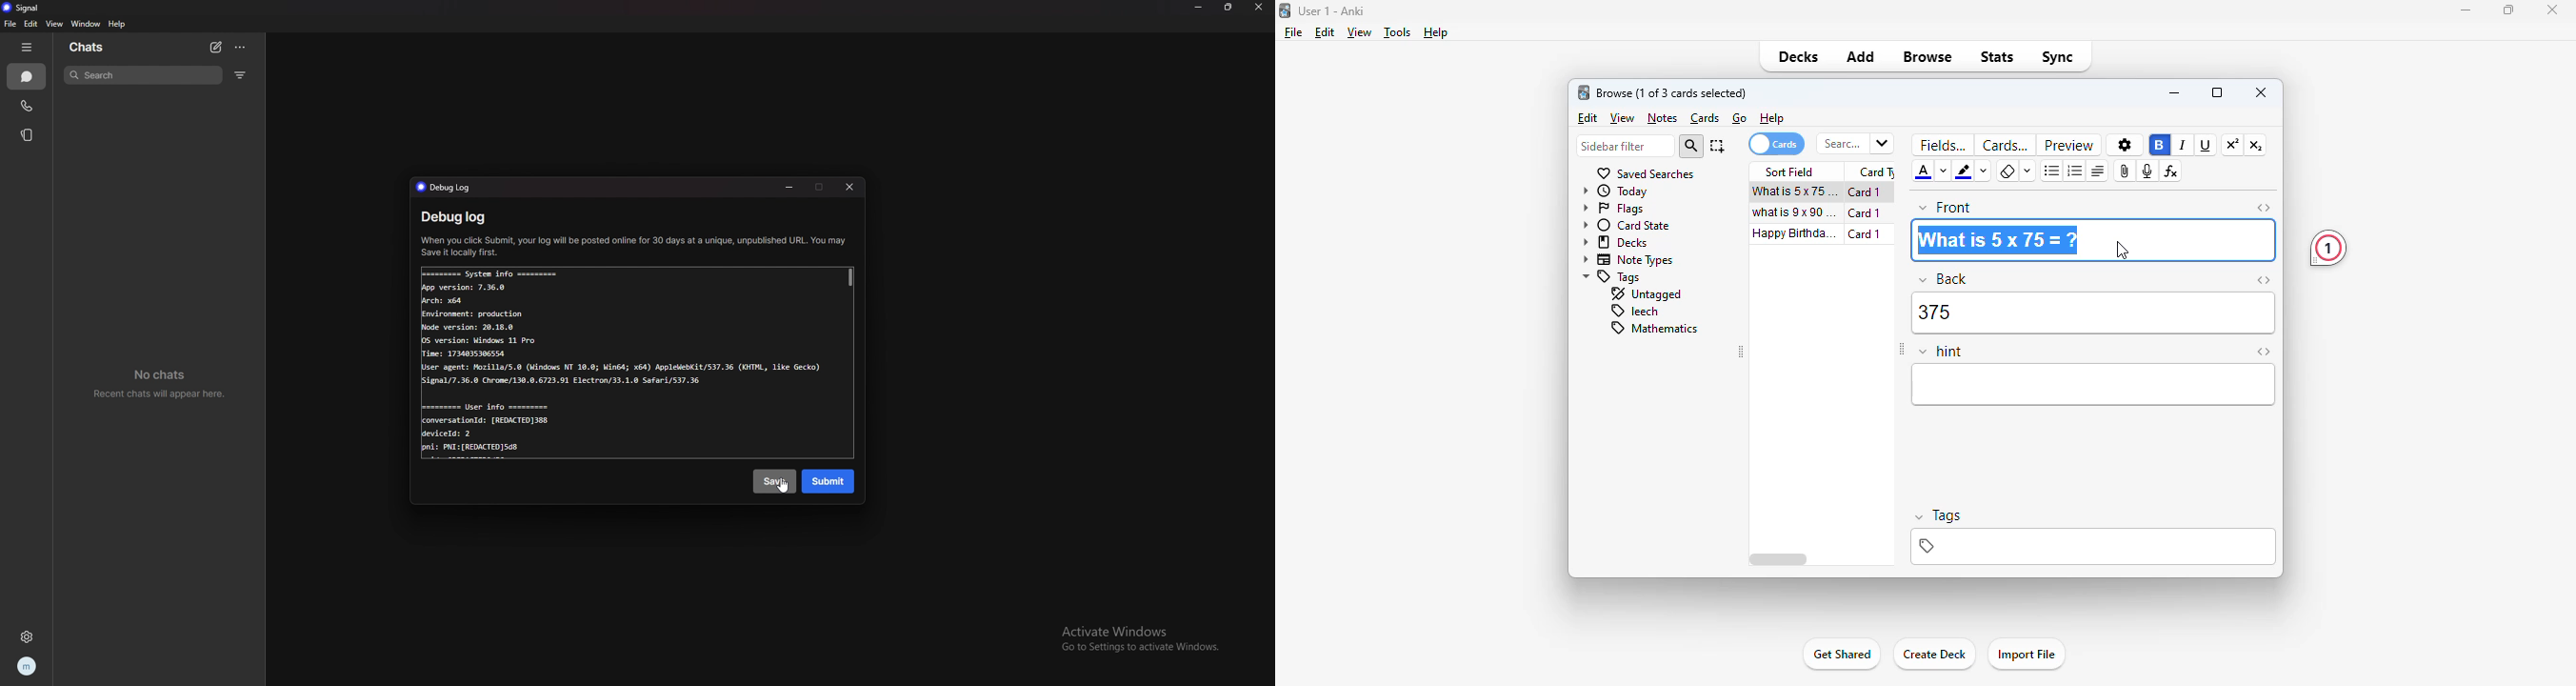 The width and height of the screenshot is (2576, 700). I want to click on note types, so click(1626, 260).